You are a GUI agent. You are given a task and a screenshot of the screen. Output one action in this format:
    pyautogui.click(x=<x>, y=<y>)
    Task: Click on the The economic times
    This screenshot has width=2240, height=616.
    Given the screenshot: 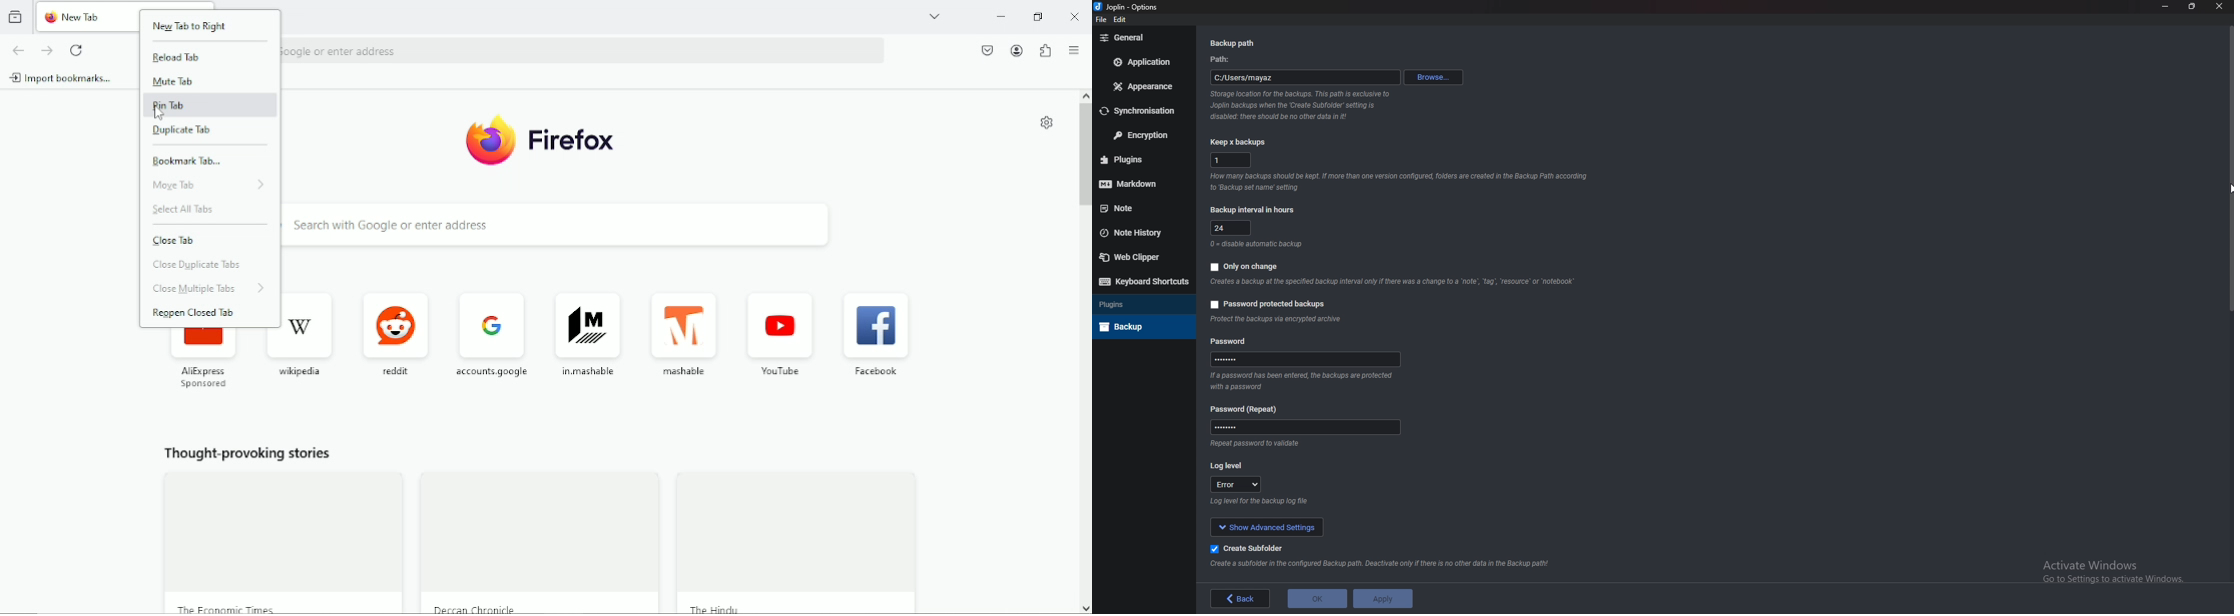 What is the action you would take?
    pyautogui.click(x=225, y=606)
    